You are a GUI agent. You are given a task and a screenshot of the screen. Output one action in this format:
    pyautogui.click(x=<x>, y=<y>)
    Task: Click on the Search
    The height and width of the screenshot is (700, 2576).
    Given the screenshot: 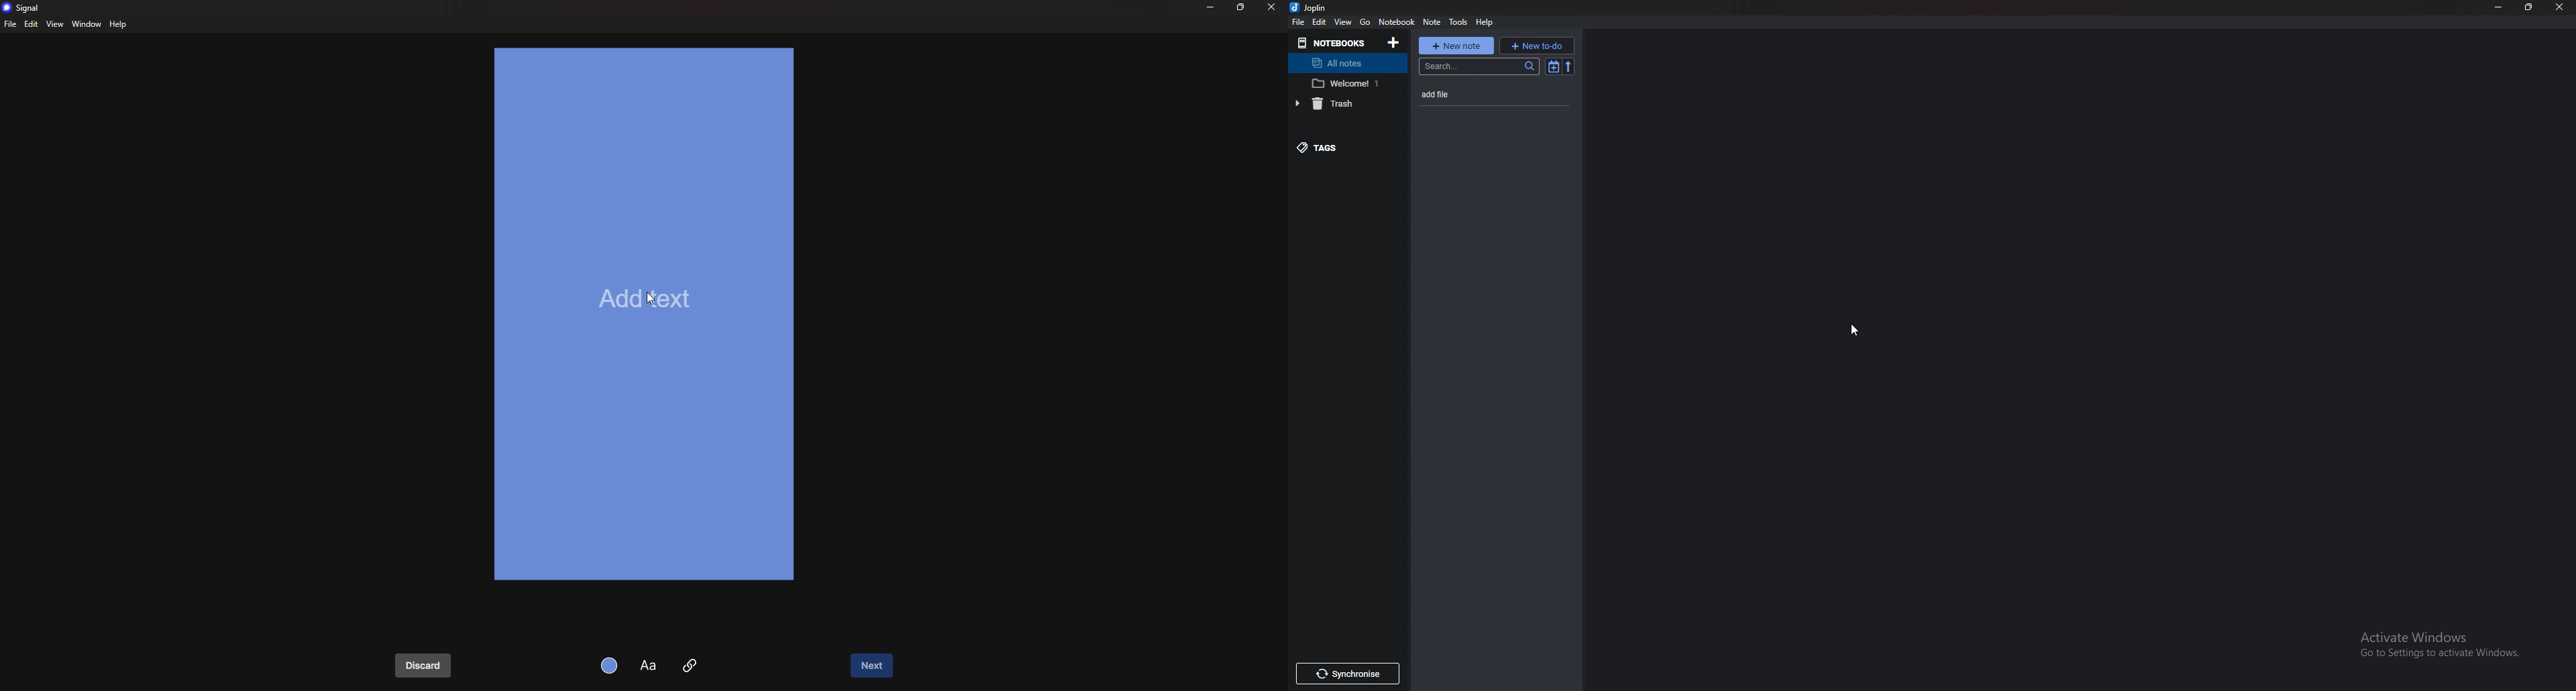 What is the action you would take?
    pyautogui.click(x=1479, y=66)
    